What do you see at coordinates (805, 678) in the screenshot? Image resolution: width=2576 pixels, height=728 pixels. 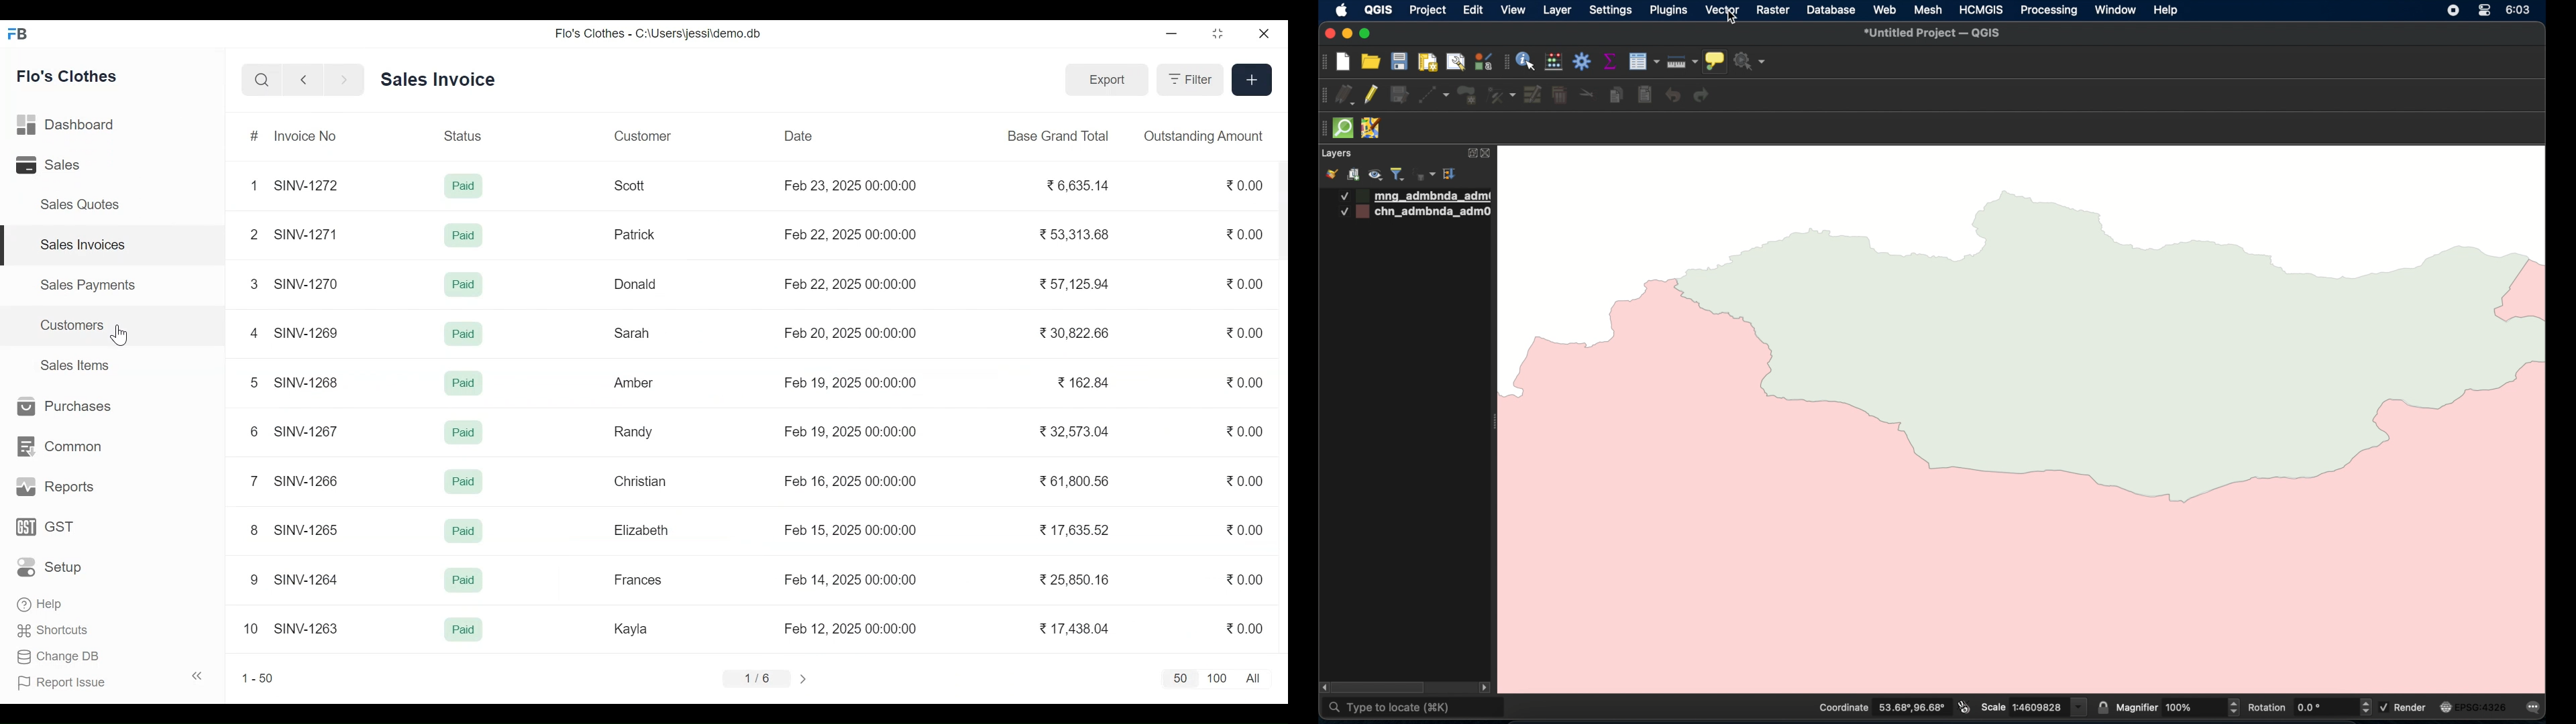 I see `>` at bounding box center [805, 678].